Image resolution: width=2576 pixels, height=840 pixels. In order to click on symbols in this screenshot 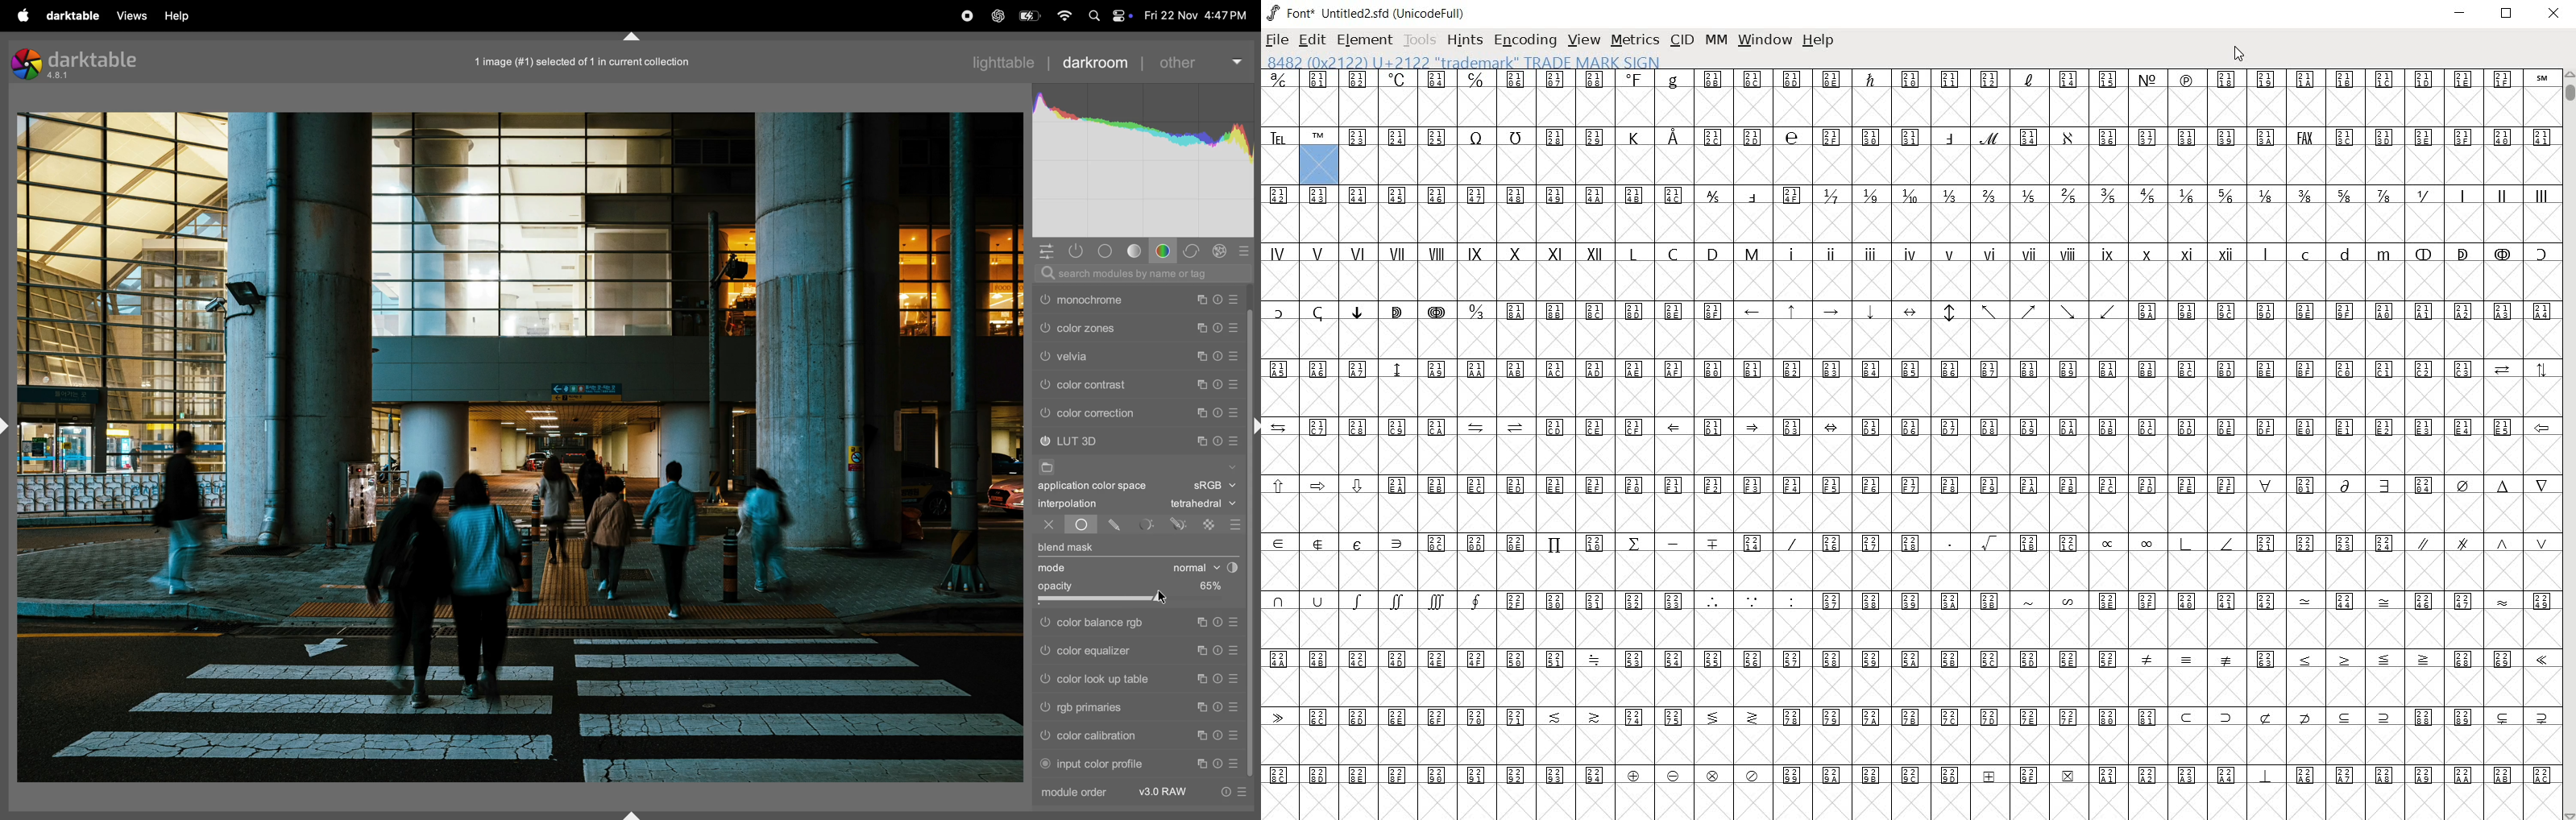, I will do `click(1907, 570)`.